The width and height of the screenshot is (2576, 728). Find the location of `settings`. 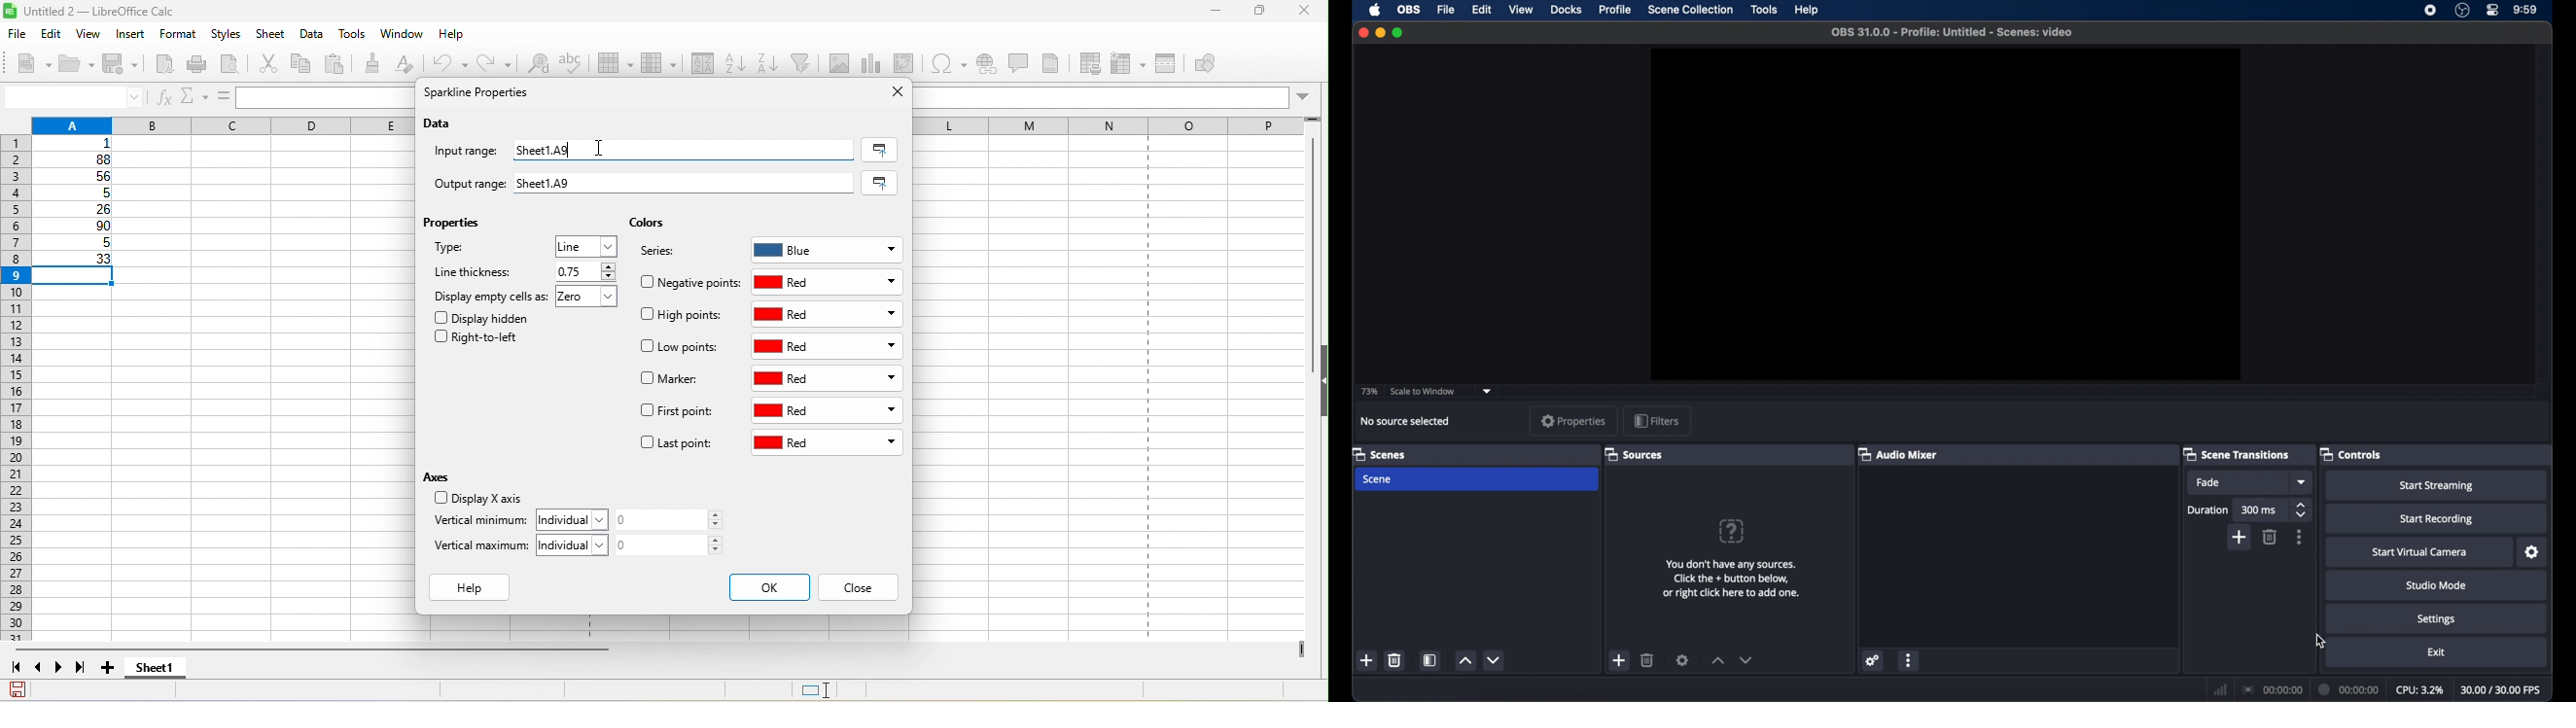

settings is located at coordinates (1873, 662).